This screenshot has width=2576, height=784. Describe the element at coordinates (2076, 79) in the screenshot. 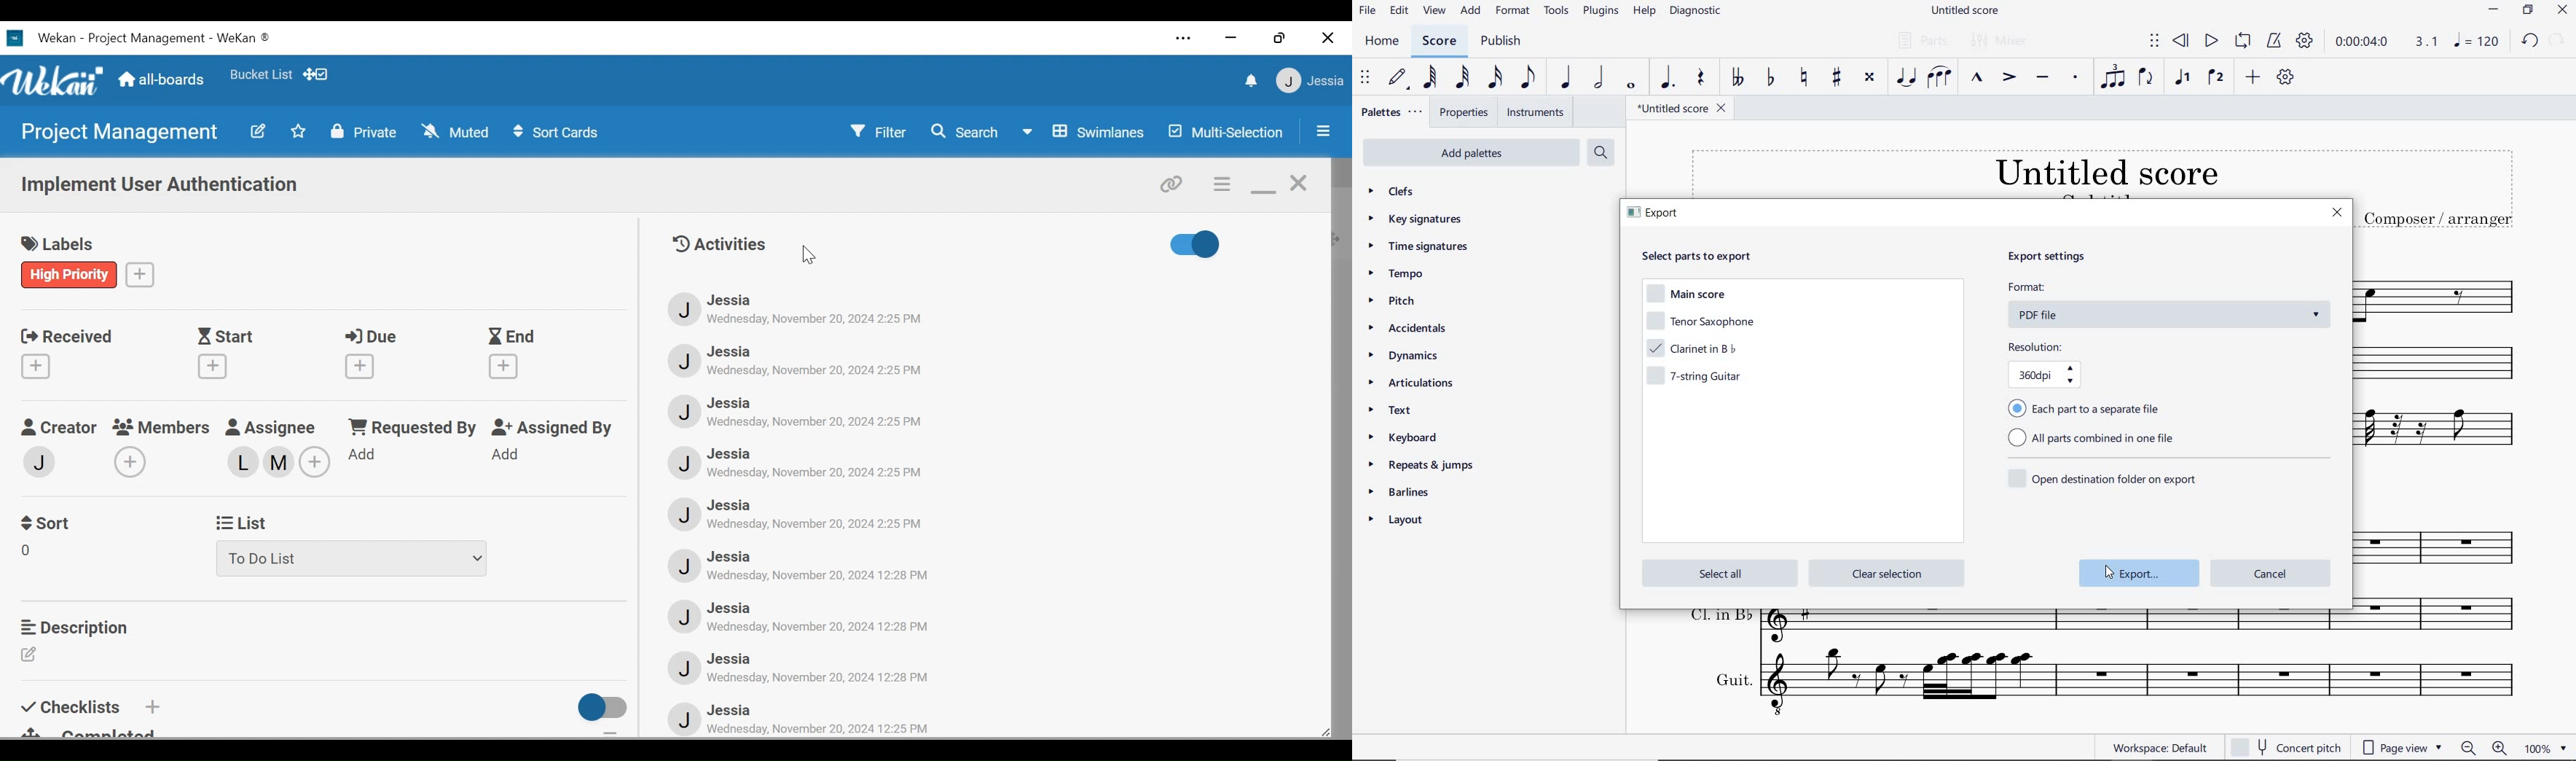

I see `STACCATO` at that location.